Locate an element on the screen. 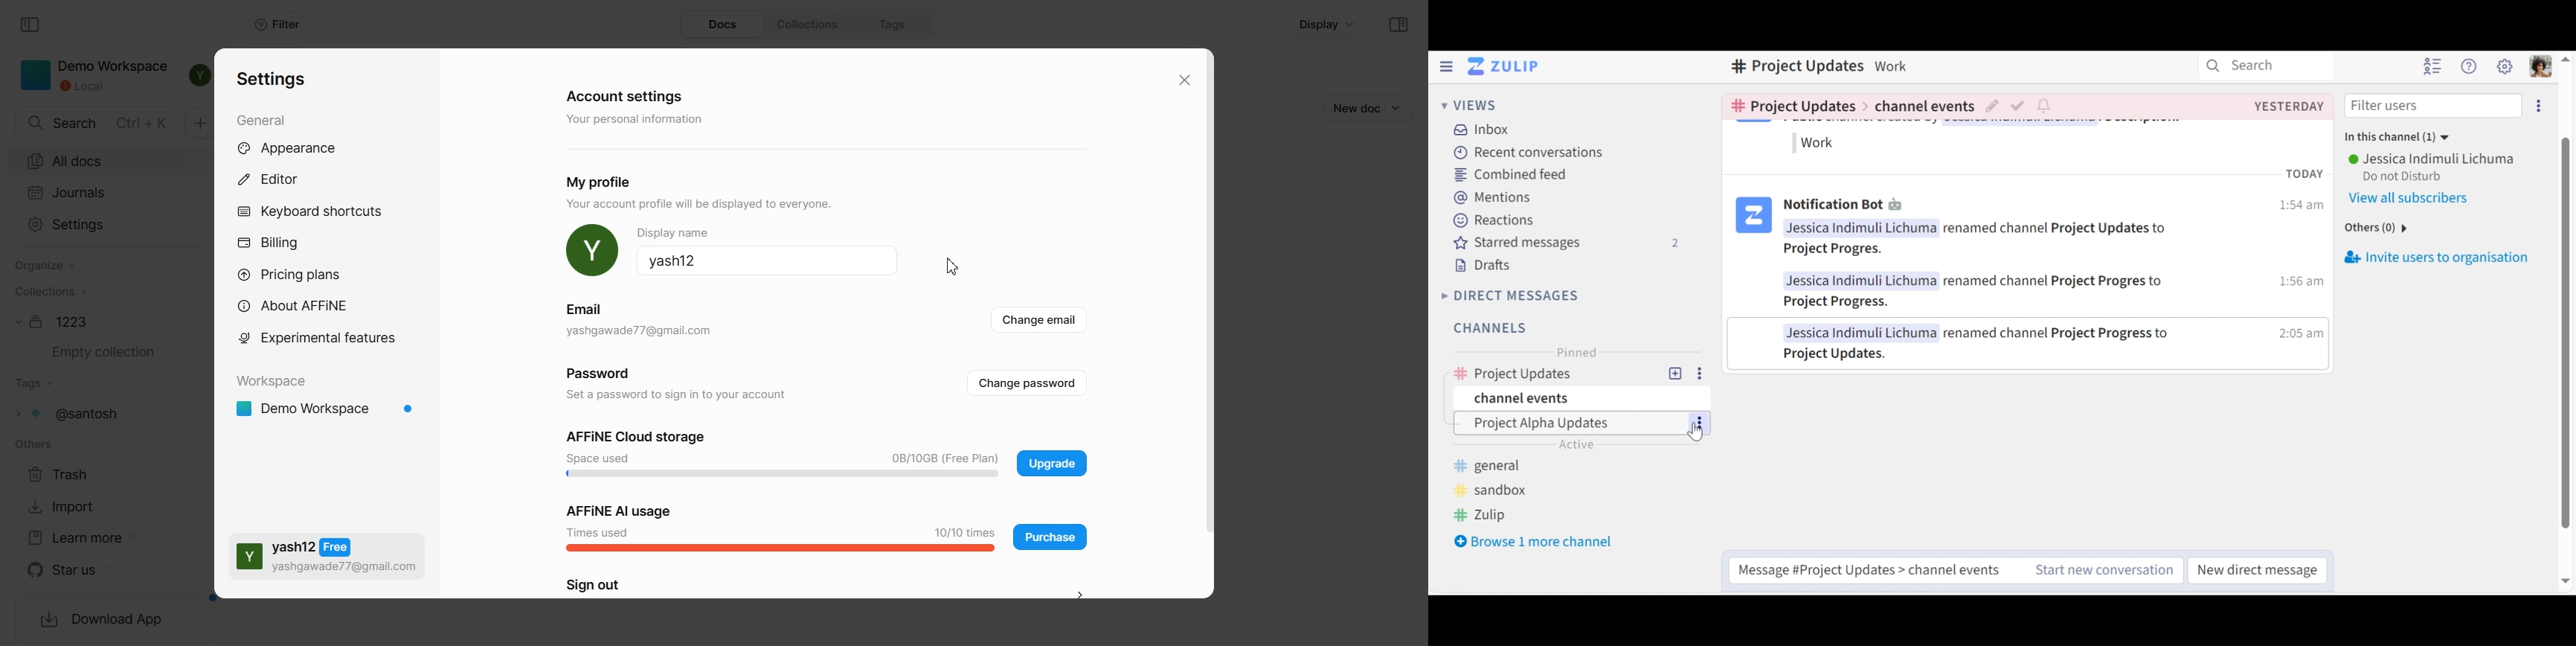  Channel Topic is located at coordinates (1574, 423).